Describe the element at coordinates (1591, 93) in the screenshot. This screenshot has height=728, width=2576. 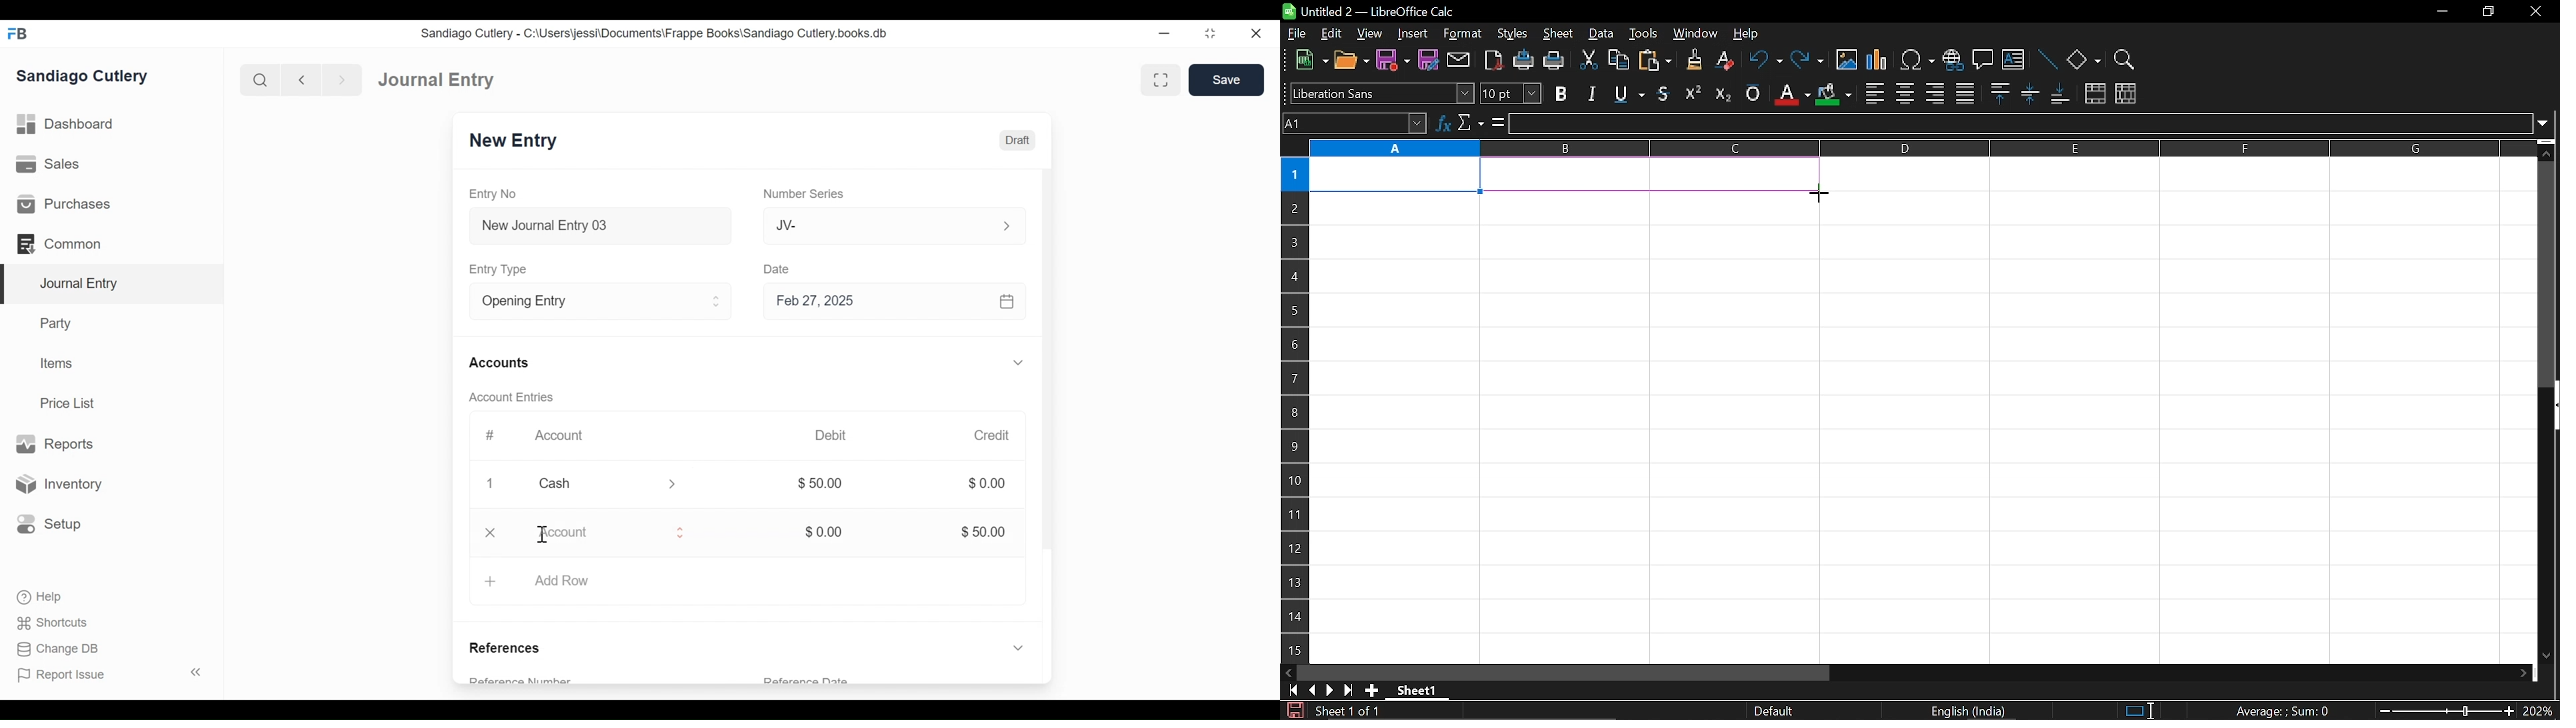
I see `italic` at that location.